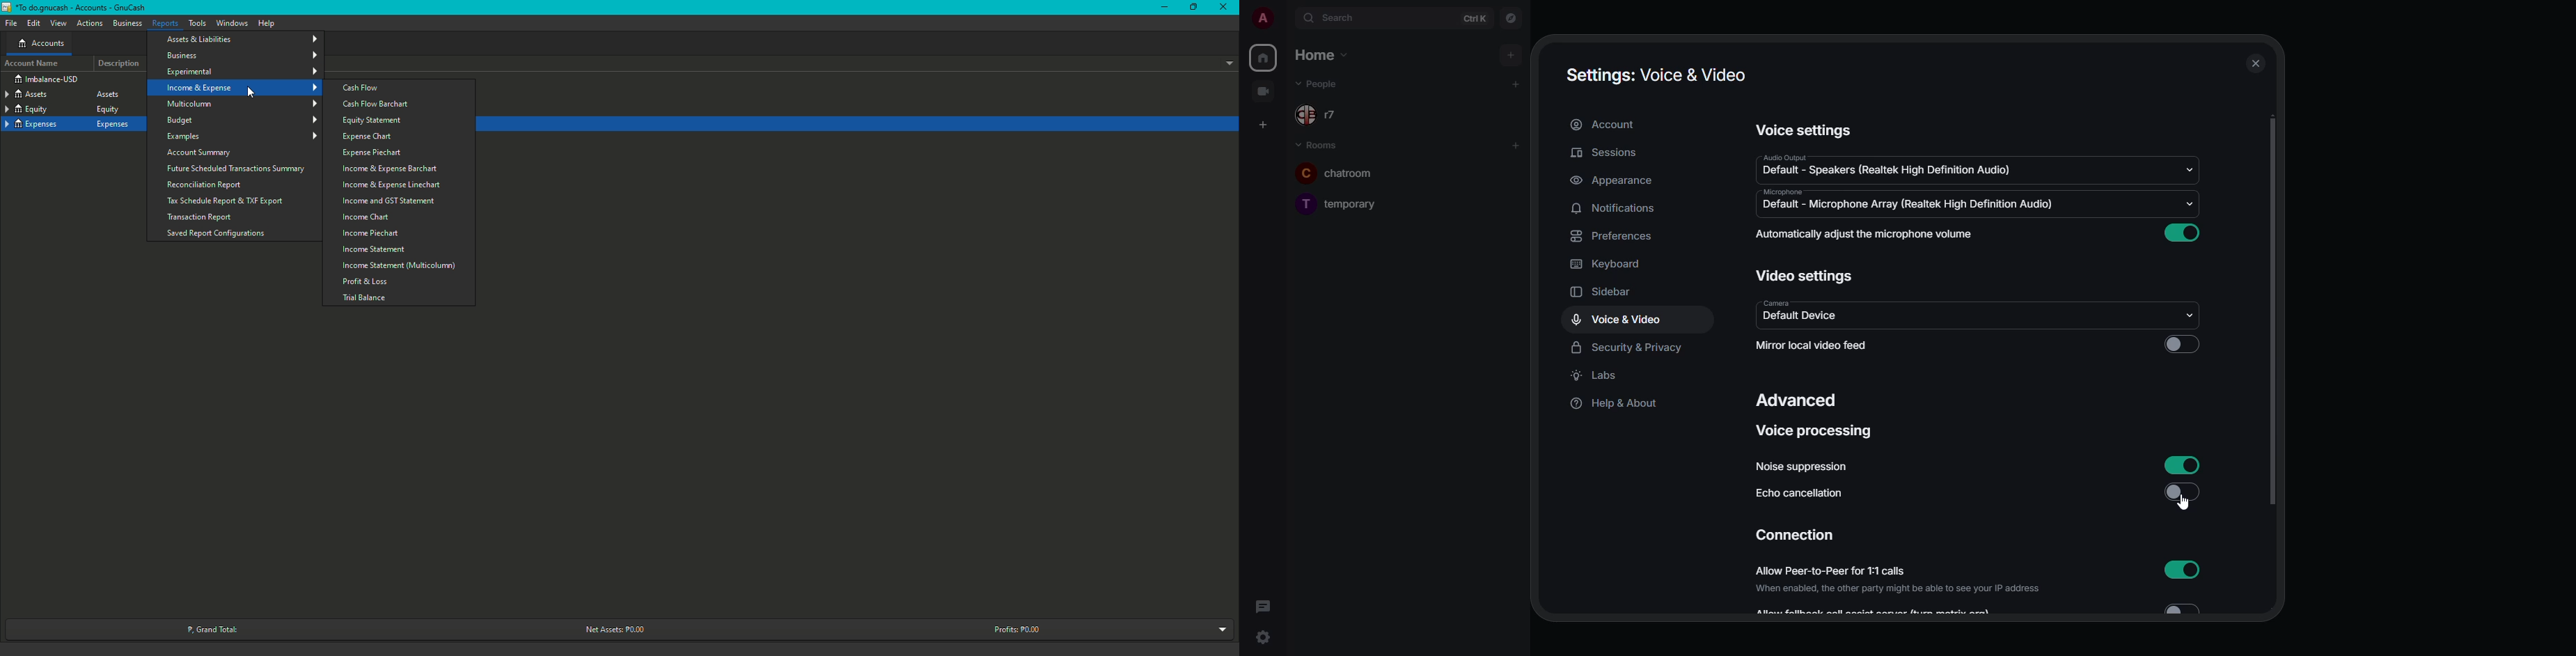 Image resolution: width=2576 pixels, height=672 pixels. Describe the element at coordinates (1605, 125) in the screenshot. I see `account` at that location.